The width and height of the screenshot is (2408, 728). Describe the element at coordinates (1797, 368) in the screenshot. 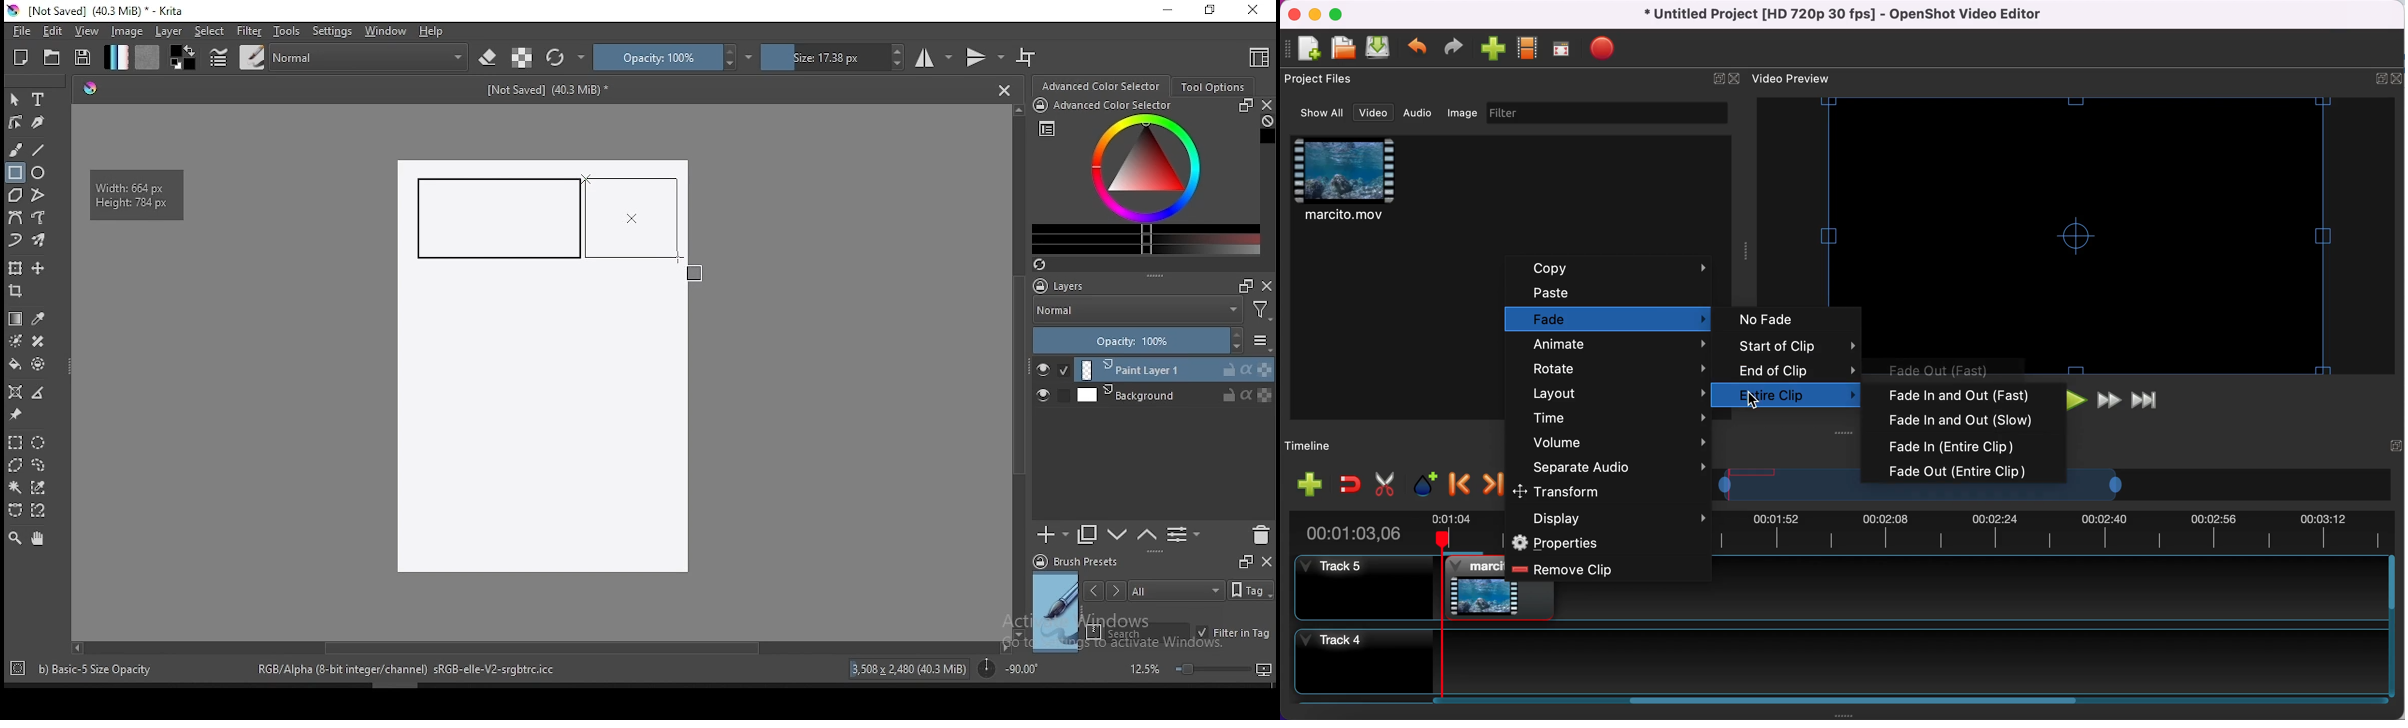

I see `end of clip` at that location.